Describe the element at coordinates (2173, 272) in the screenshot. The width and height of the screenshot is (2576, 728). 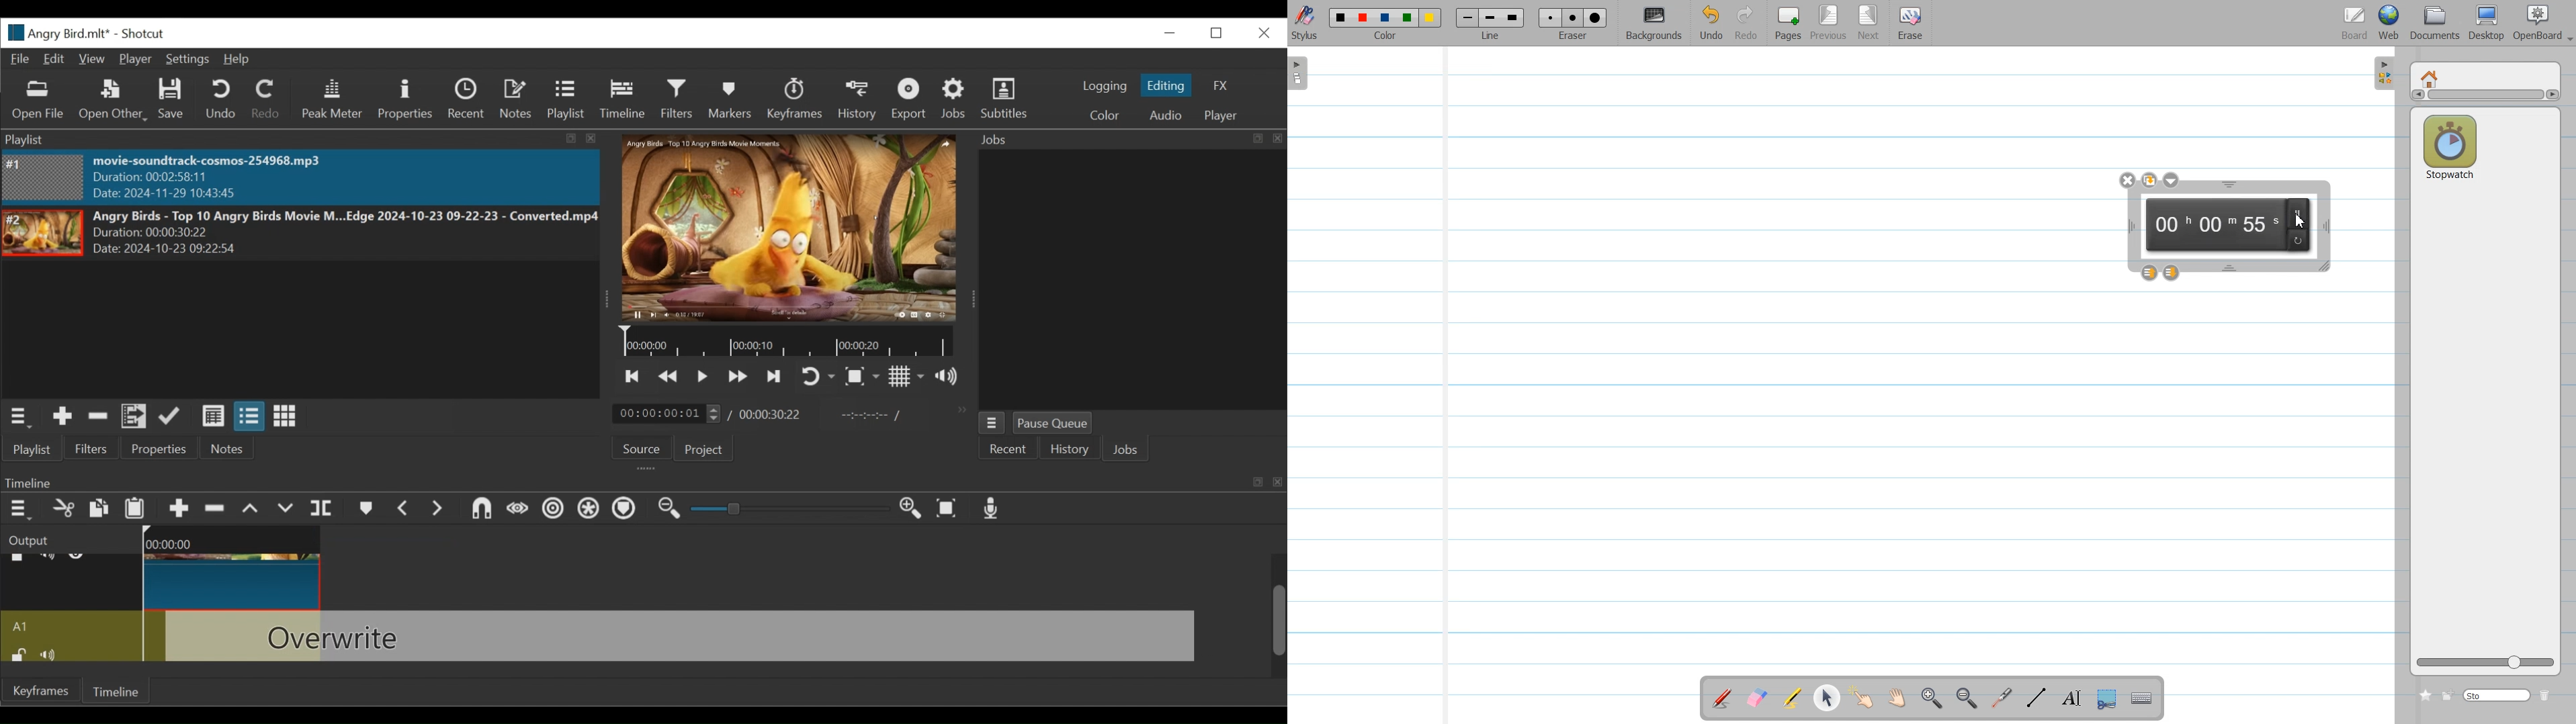
I see `Layer down` at that location.